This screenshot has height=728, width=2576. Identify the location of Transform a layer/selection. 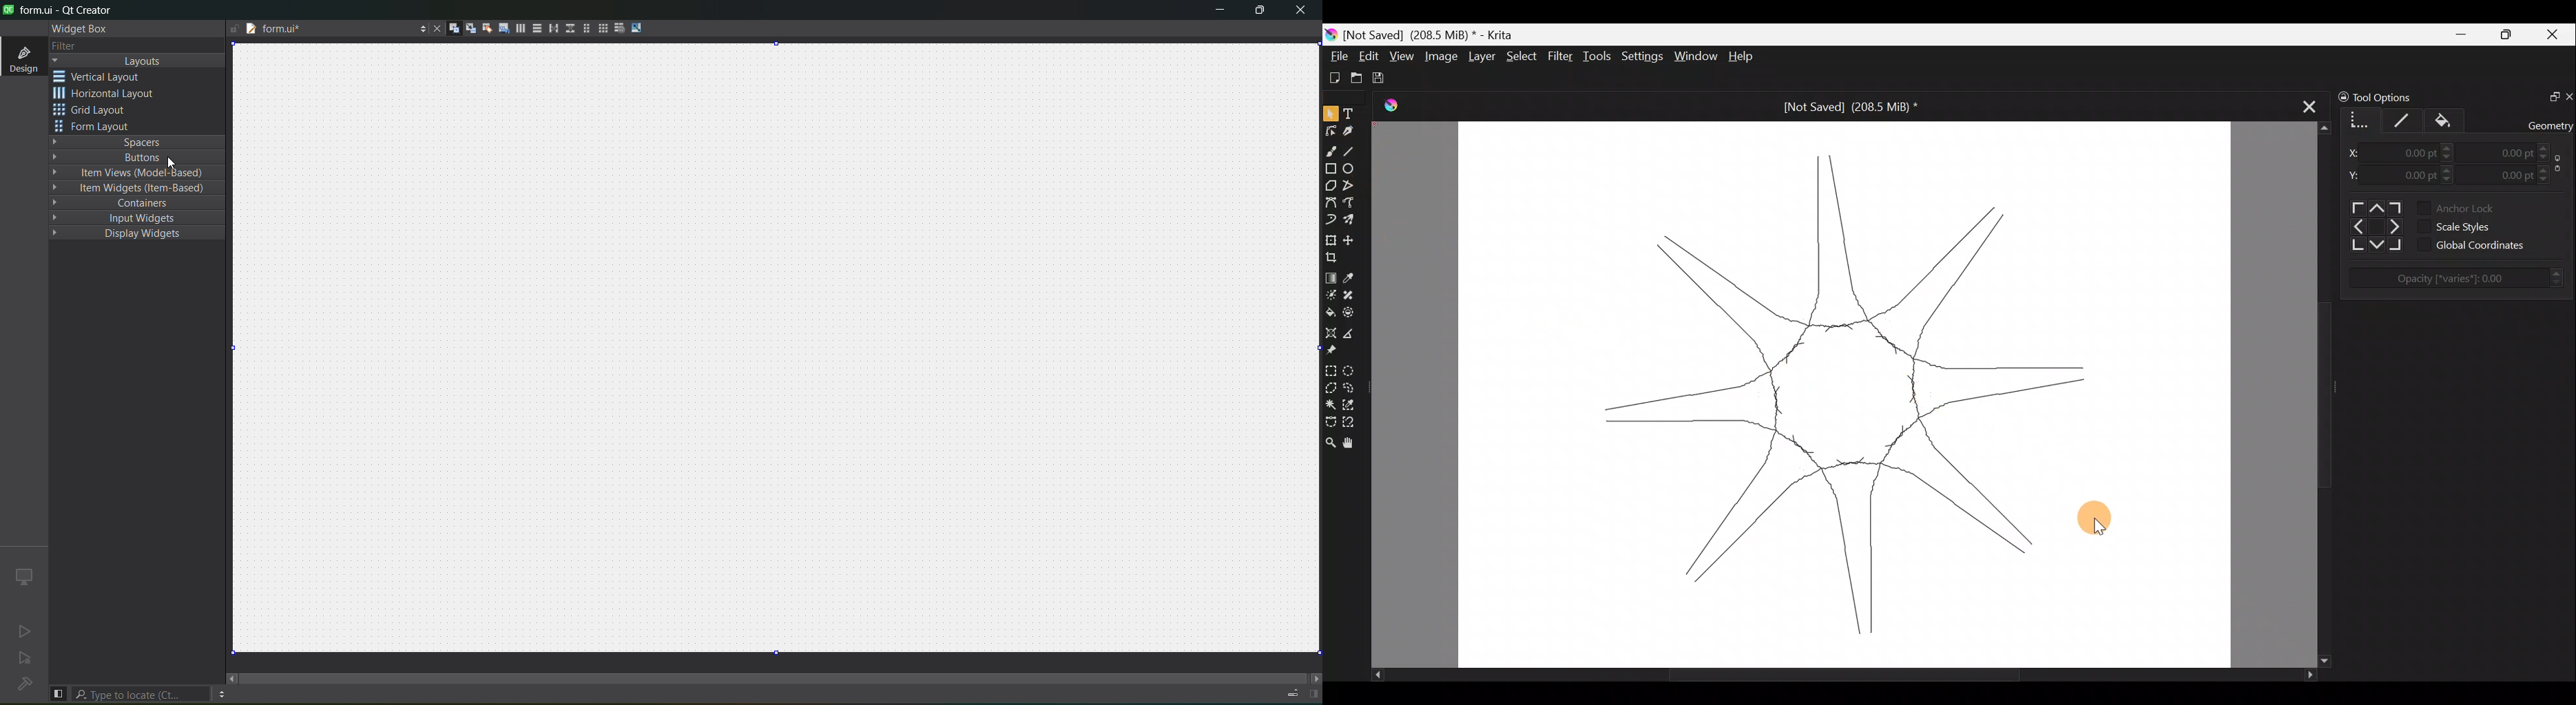
(1331, 239).